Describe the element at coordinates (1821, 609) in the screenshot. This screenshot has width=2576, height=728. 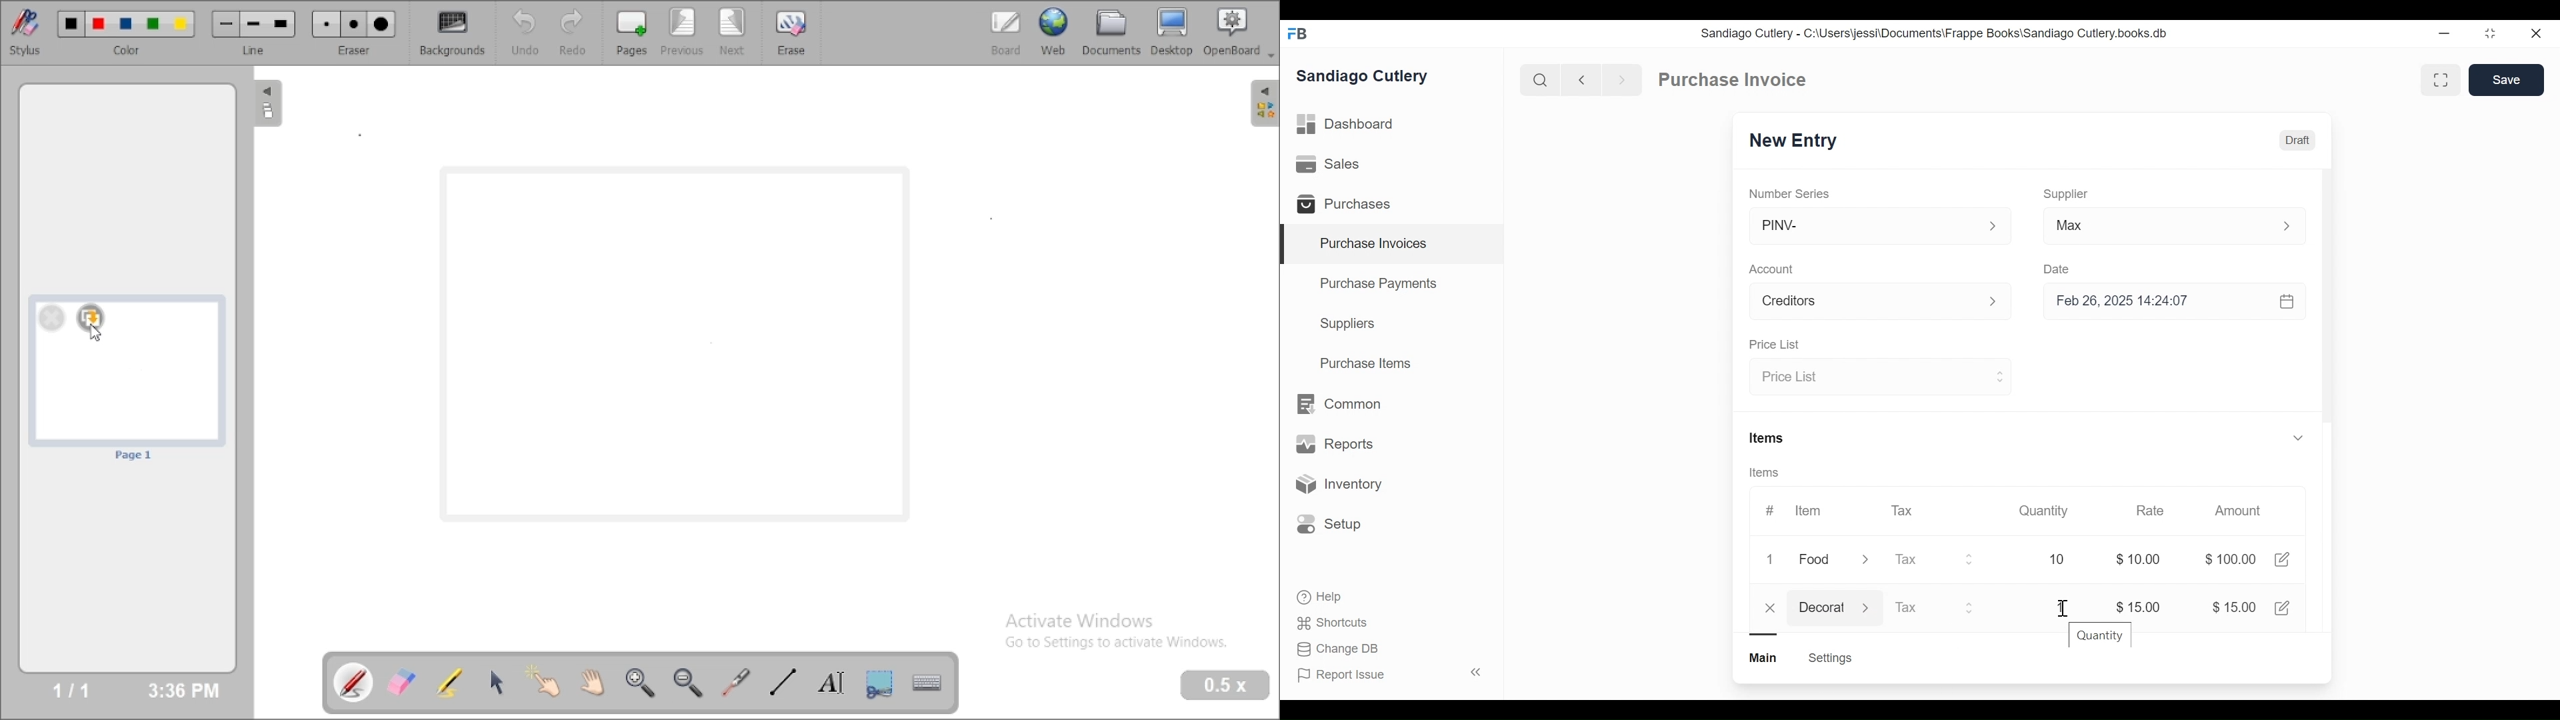
I see `Decorat` at that location.